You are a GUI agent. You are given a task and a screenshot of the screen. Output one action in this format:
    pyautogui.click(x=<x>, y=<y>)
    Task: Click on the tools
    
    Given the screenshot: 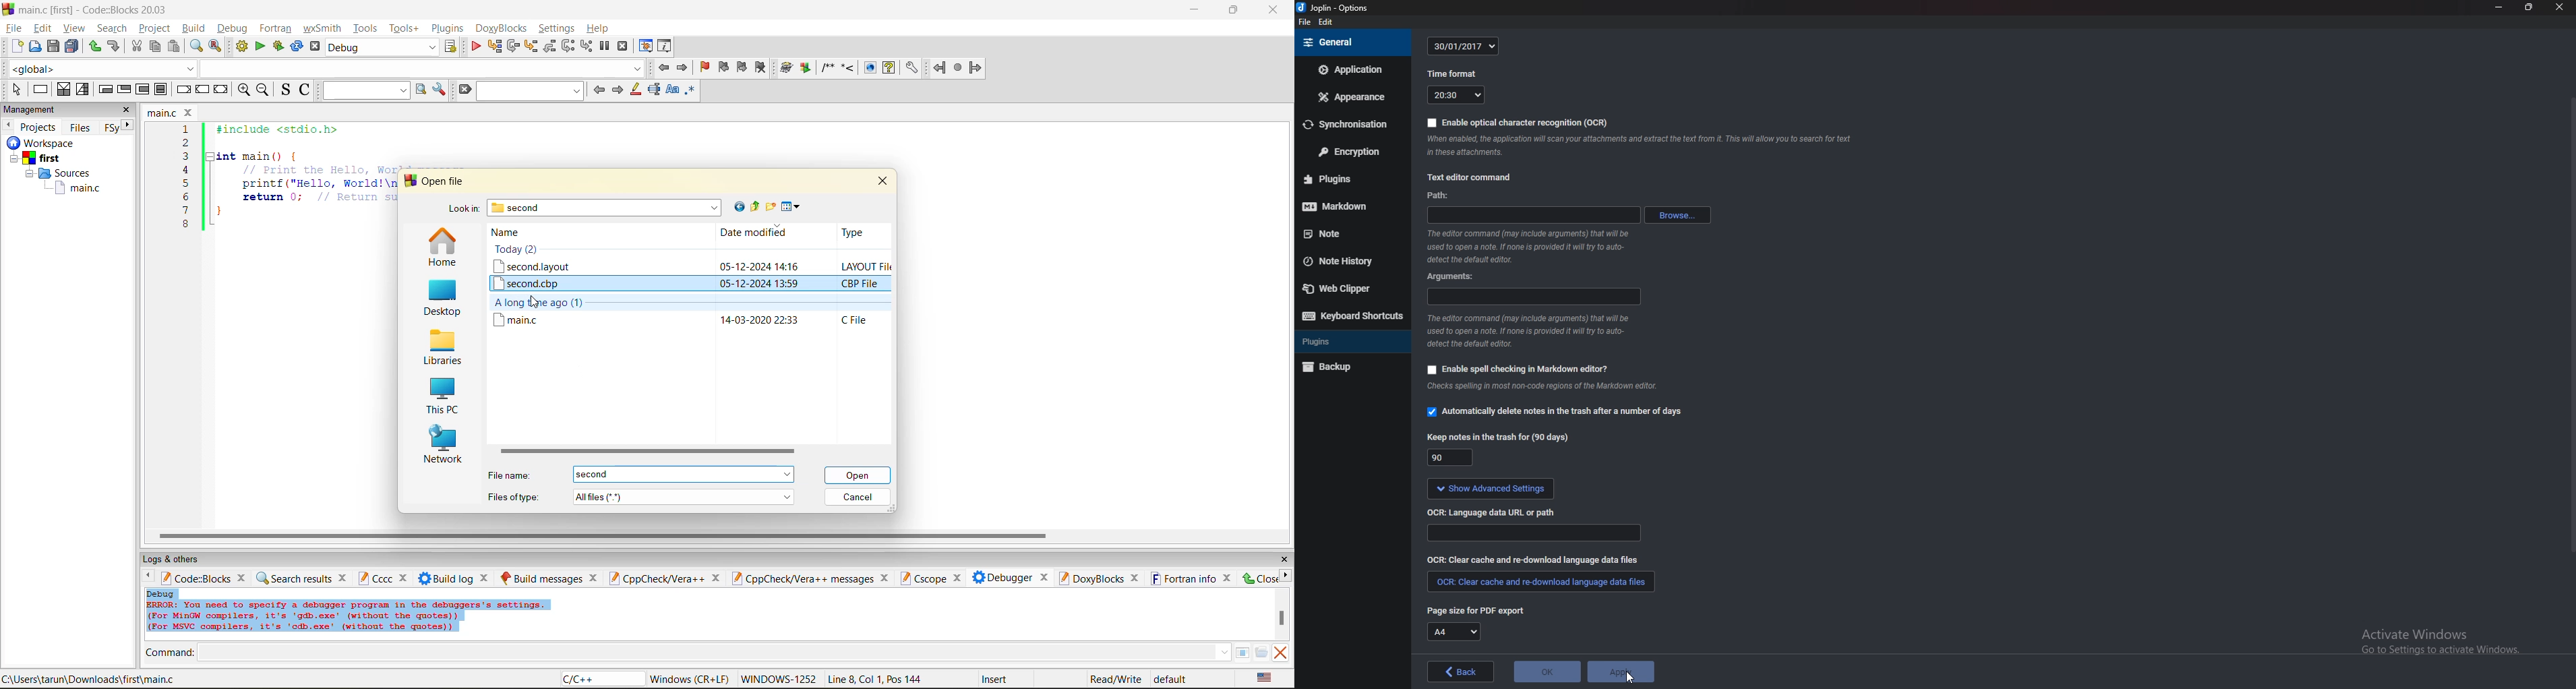 What is the action you would take?
    pyautogui.click(x=367, y=28)
    